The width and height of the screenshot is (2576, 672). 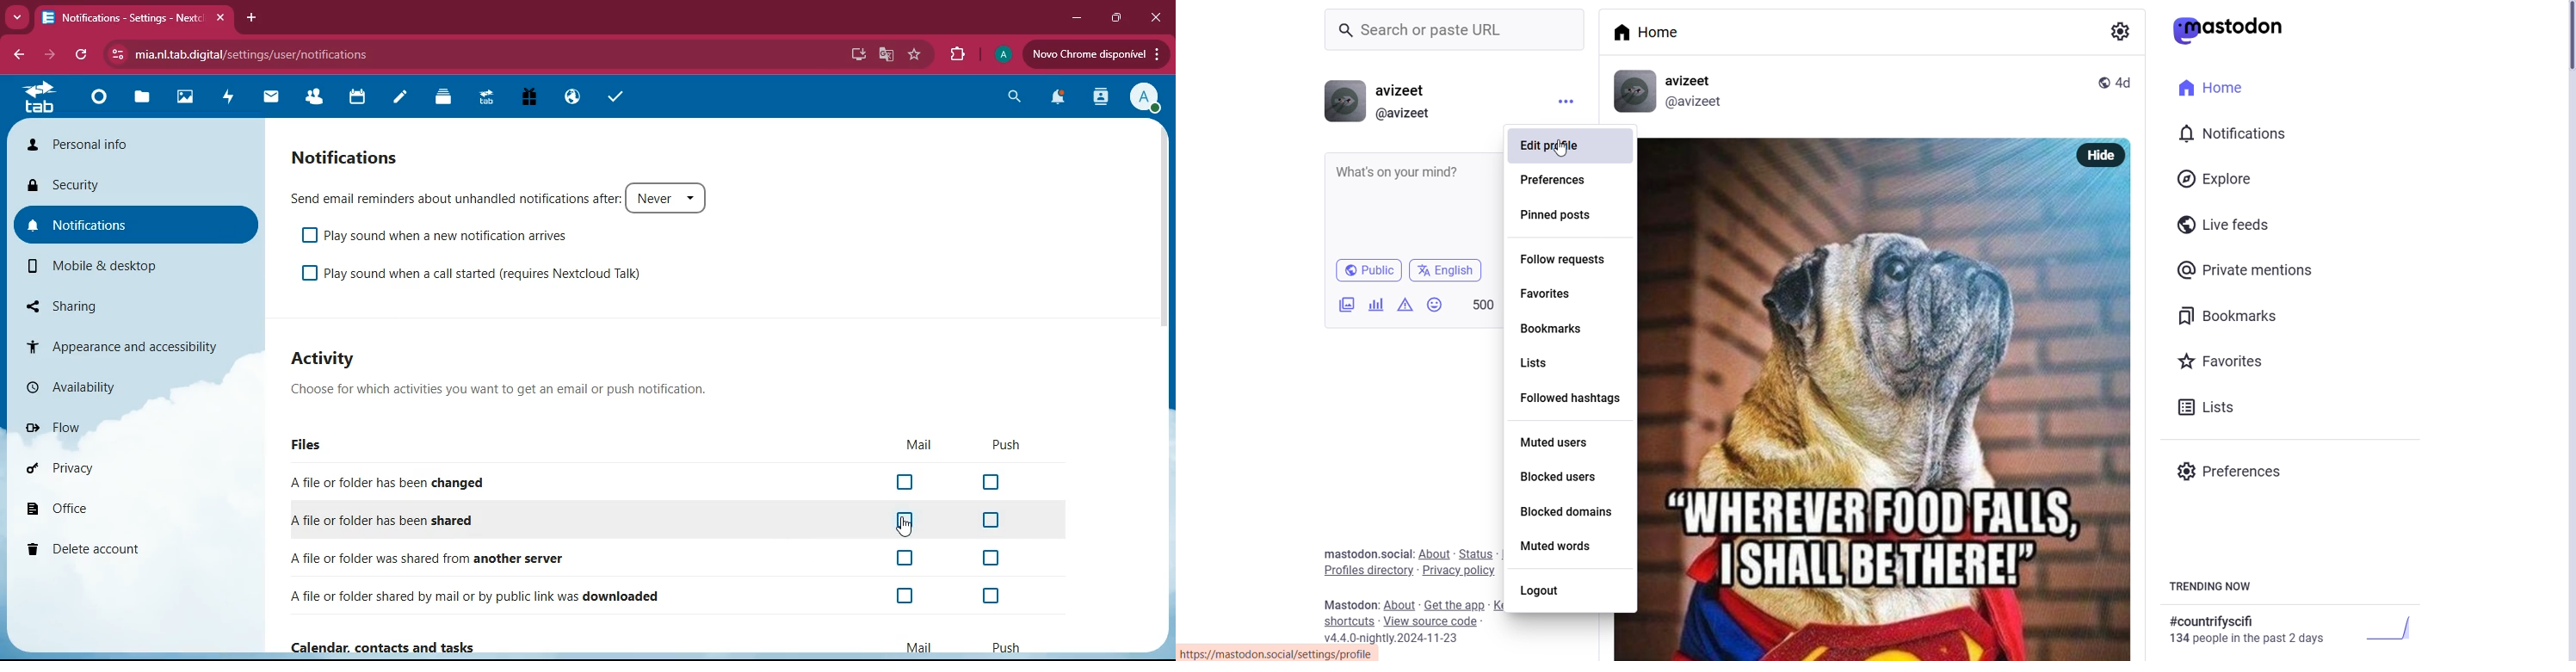 What do you see at coordinates (1362, 571) in the screenshot?
I see `profiles` at bounding box center [1362, 571].